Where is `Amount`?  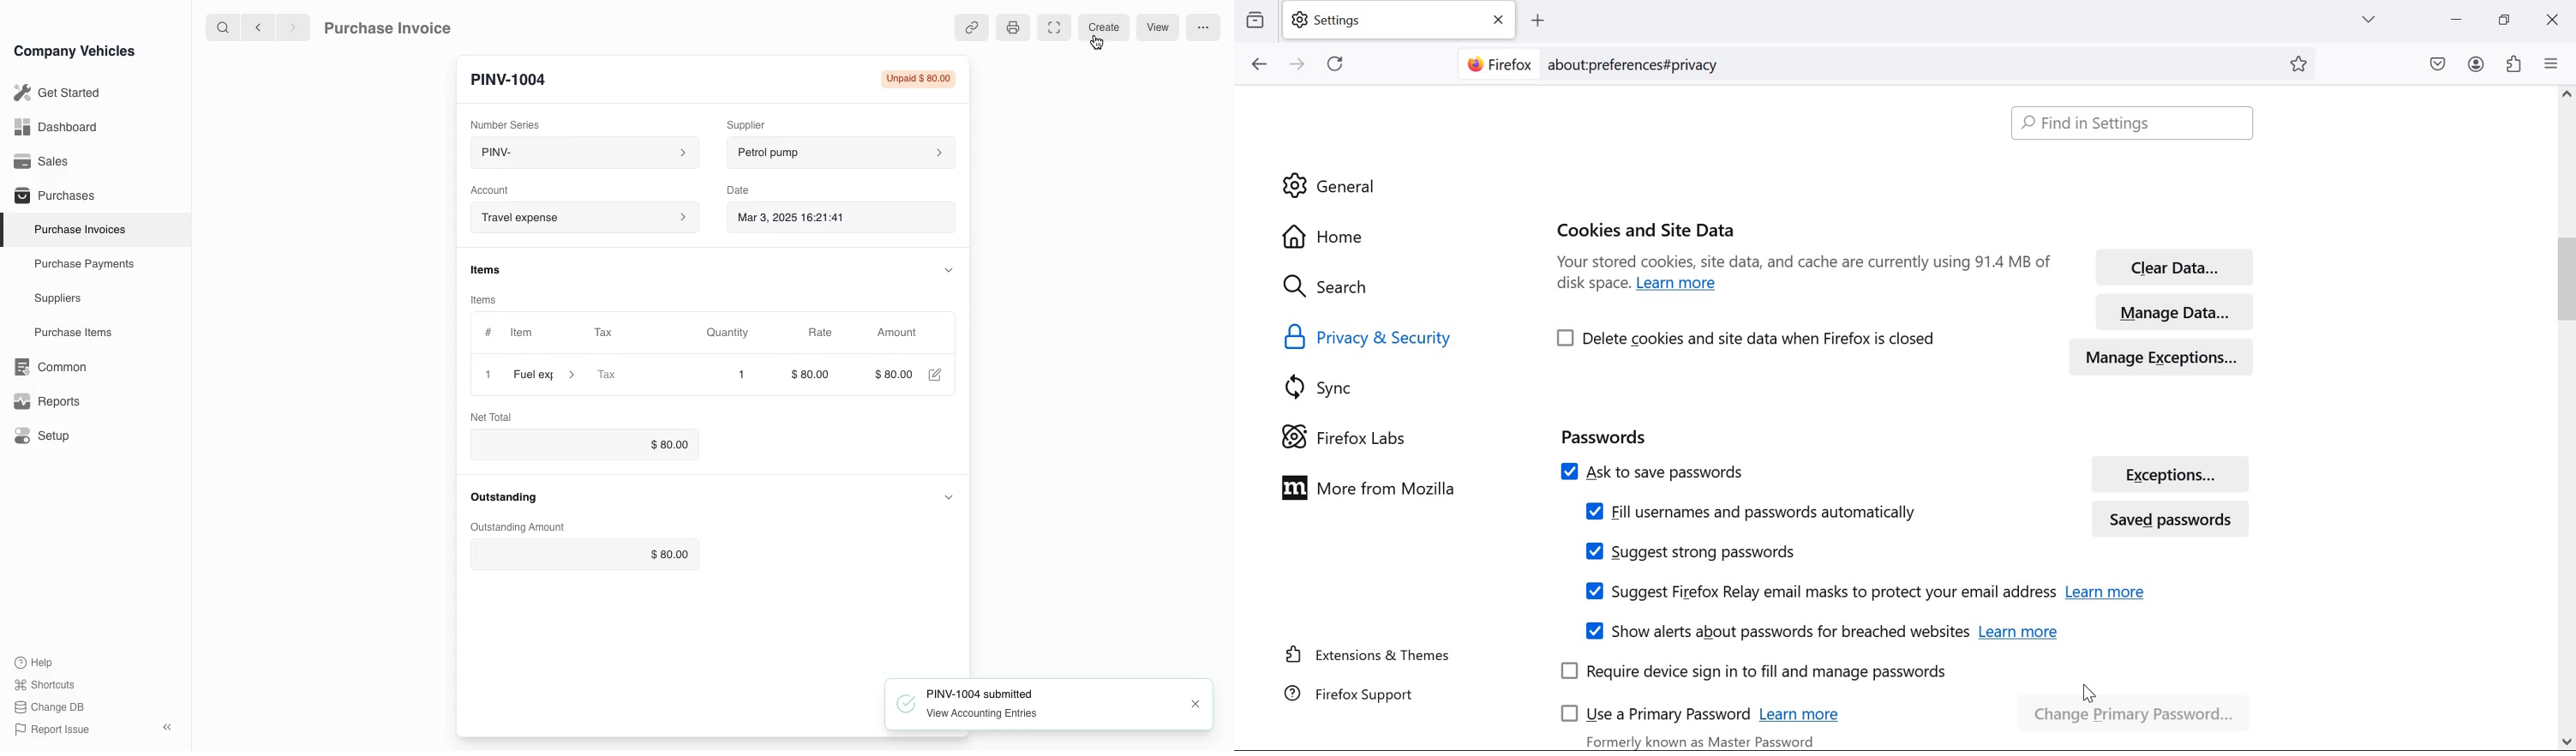 Amount is located at coordinates (901, 333).